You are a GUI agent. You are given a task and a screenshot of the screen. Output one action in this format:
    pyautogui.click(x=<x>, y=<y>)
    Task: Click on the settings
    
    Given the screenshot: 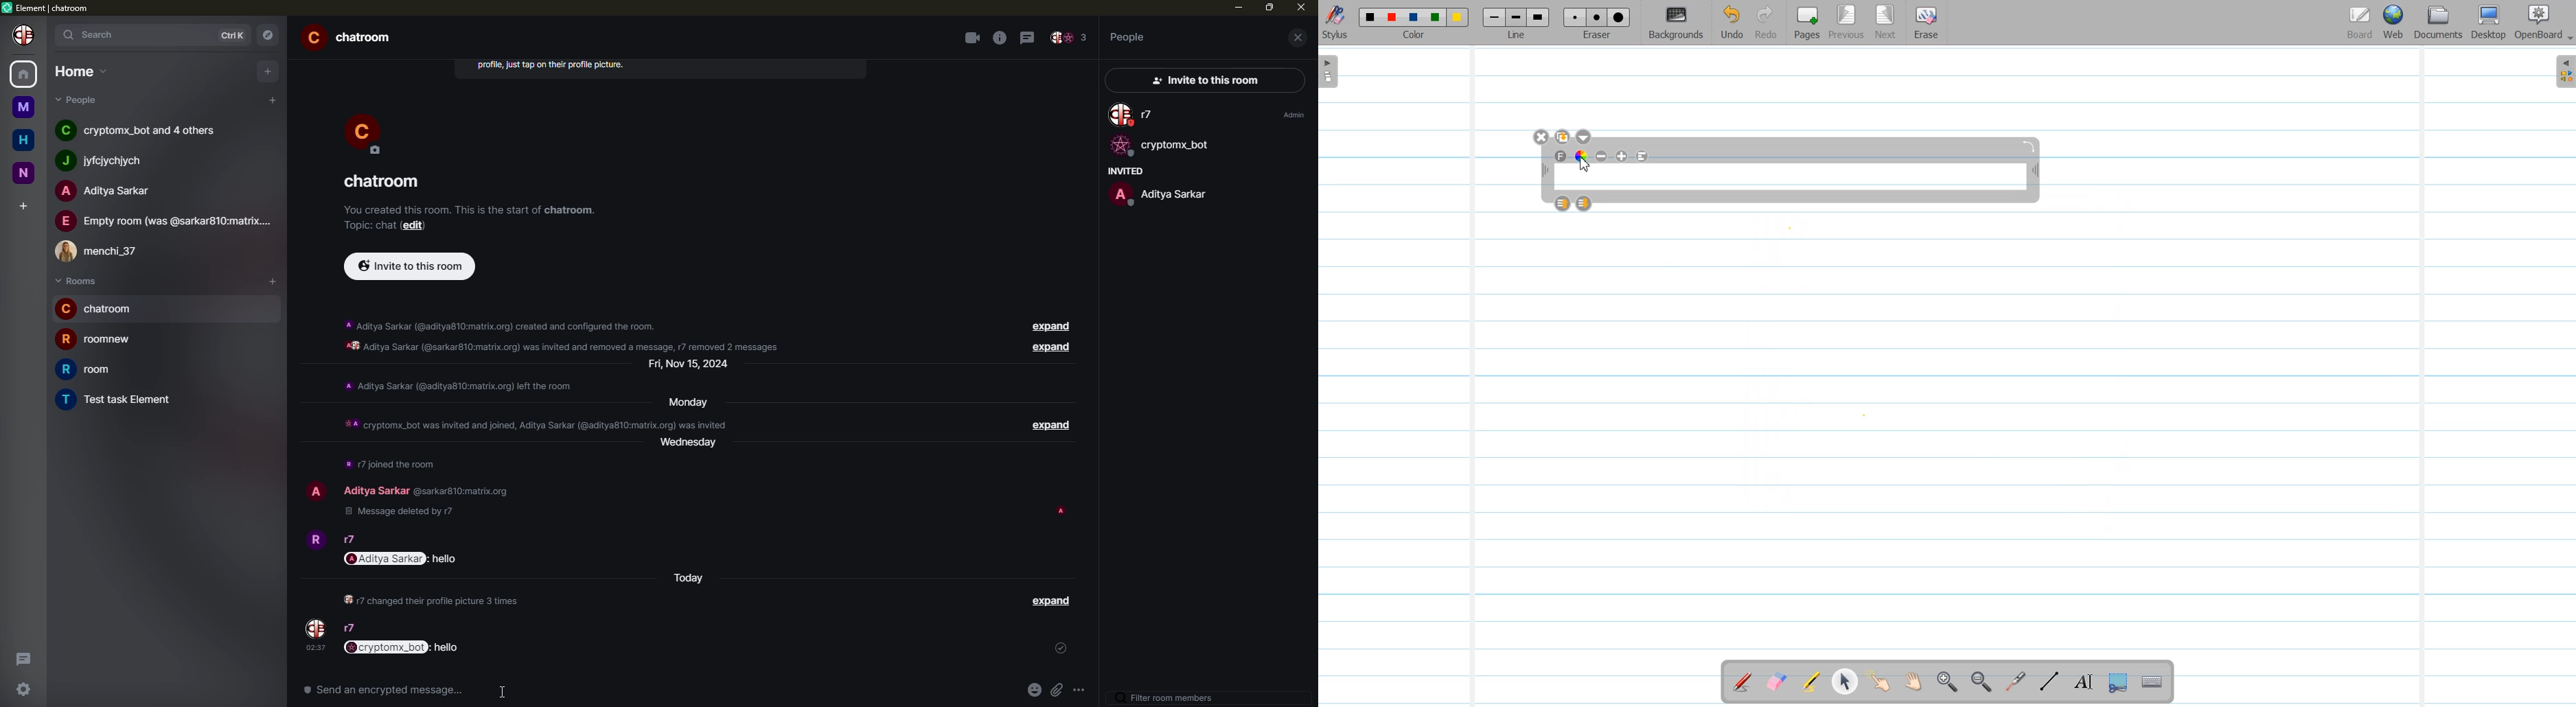 What is the action you would take?
    pyautogui.click(x=25, y=688)
    